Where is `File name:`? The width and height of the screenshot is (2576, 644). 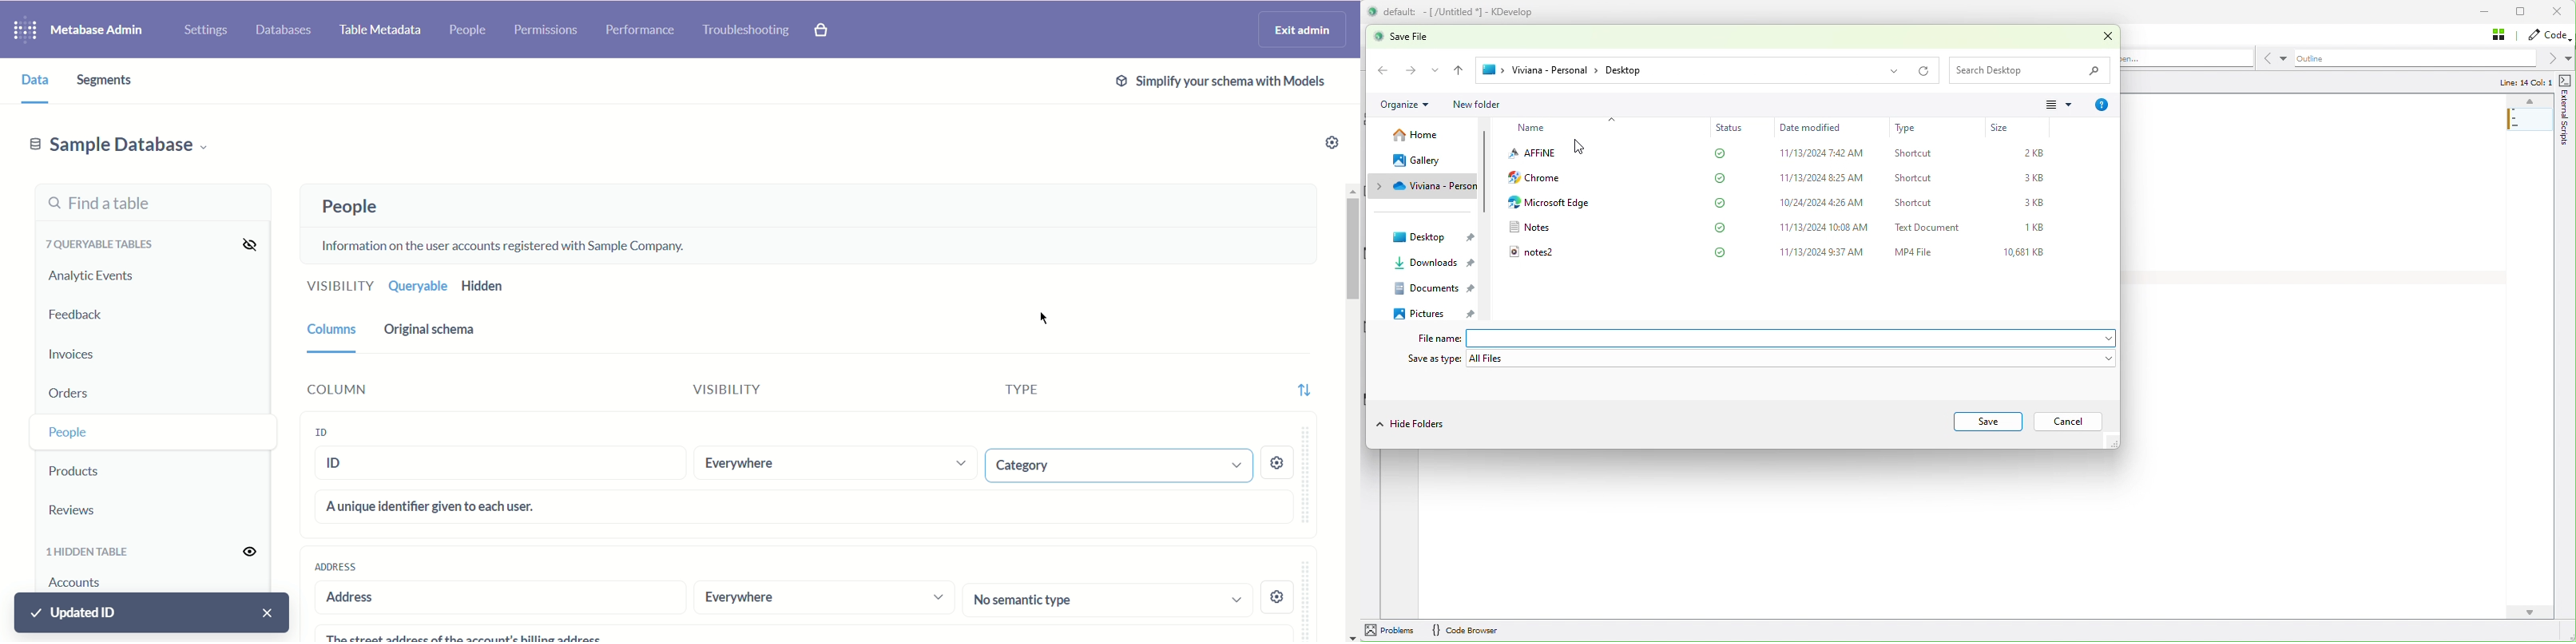
File name: is located at coordinates (1431, 339).